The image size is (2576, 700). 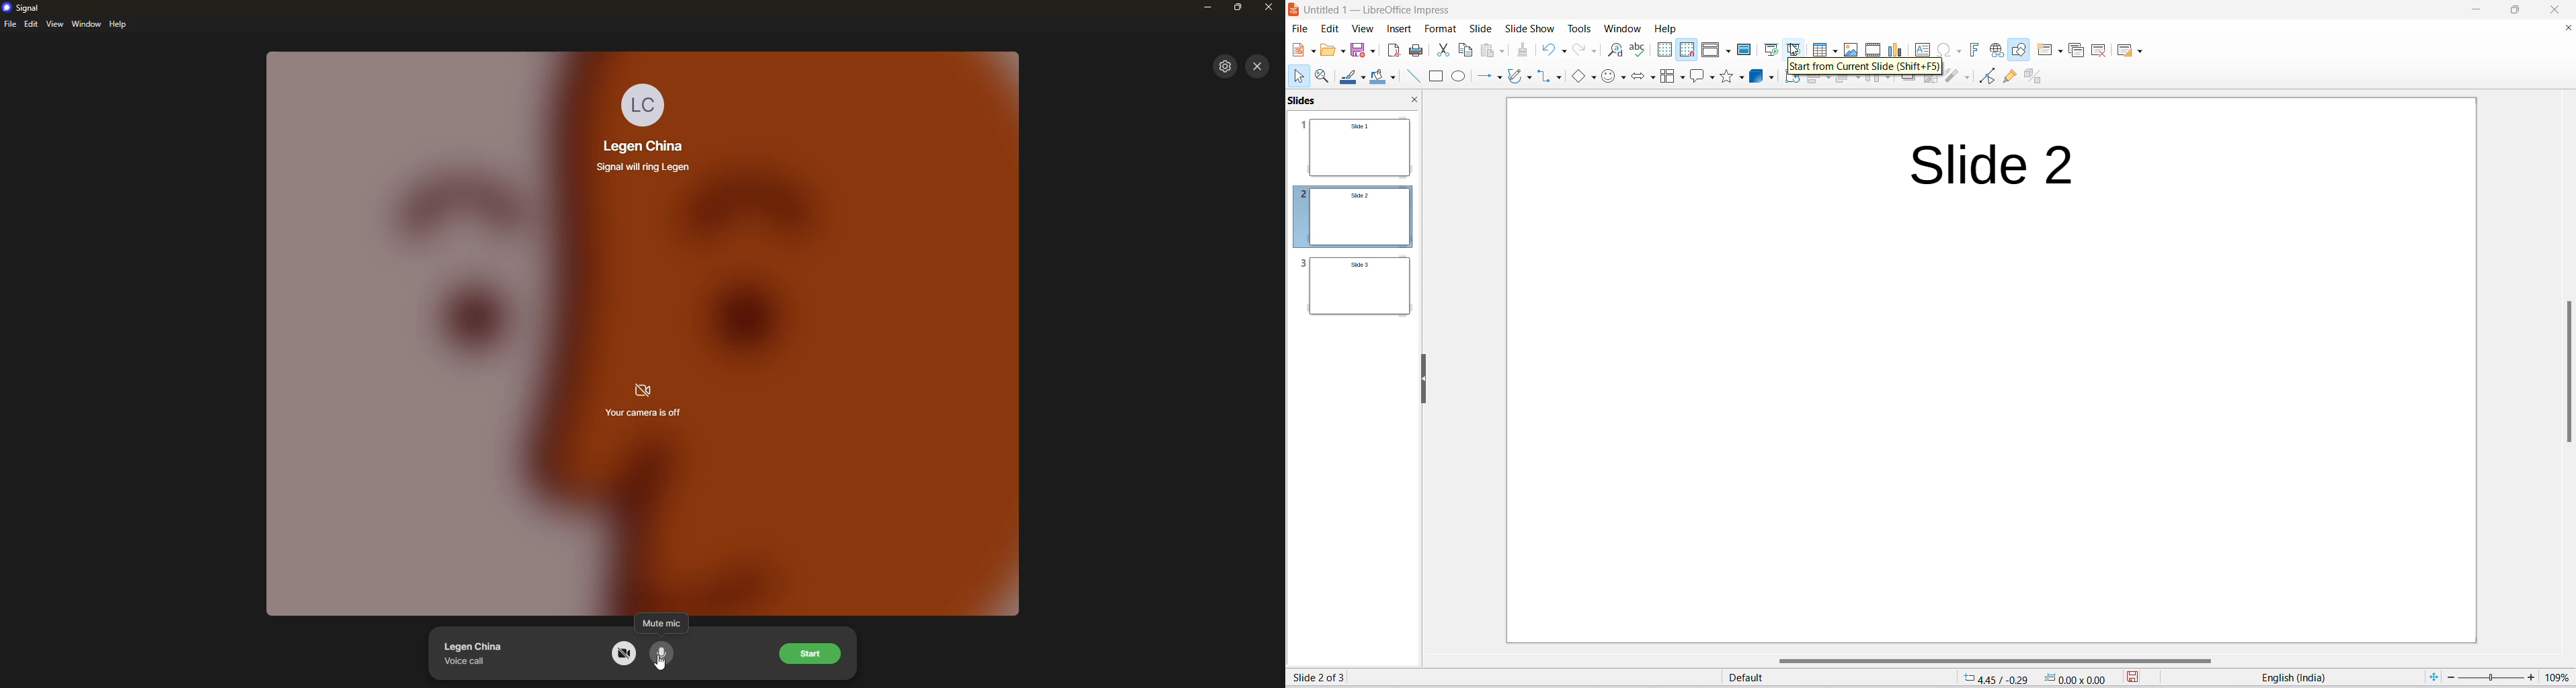 What do you see at coordinates (664, 655) in the screenshot?
I see `mute mic` at bounding box center [664, 655].